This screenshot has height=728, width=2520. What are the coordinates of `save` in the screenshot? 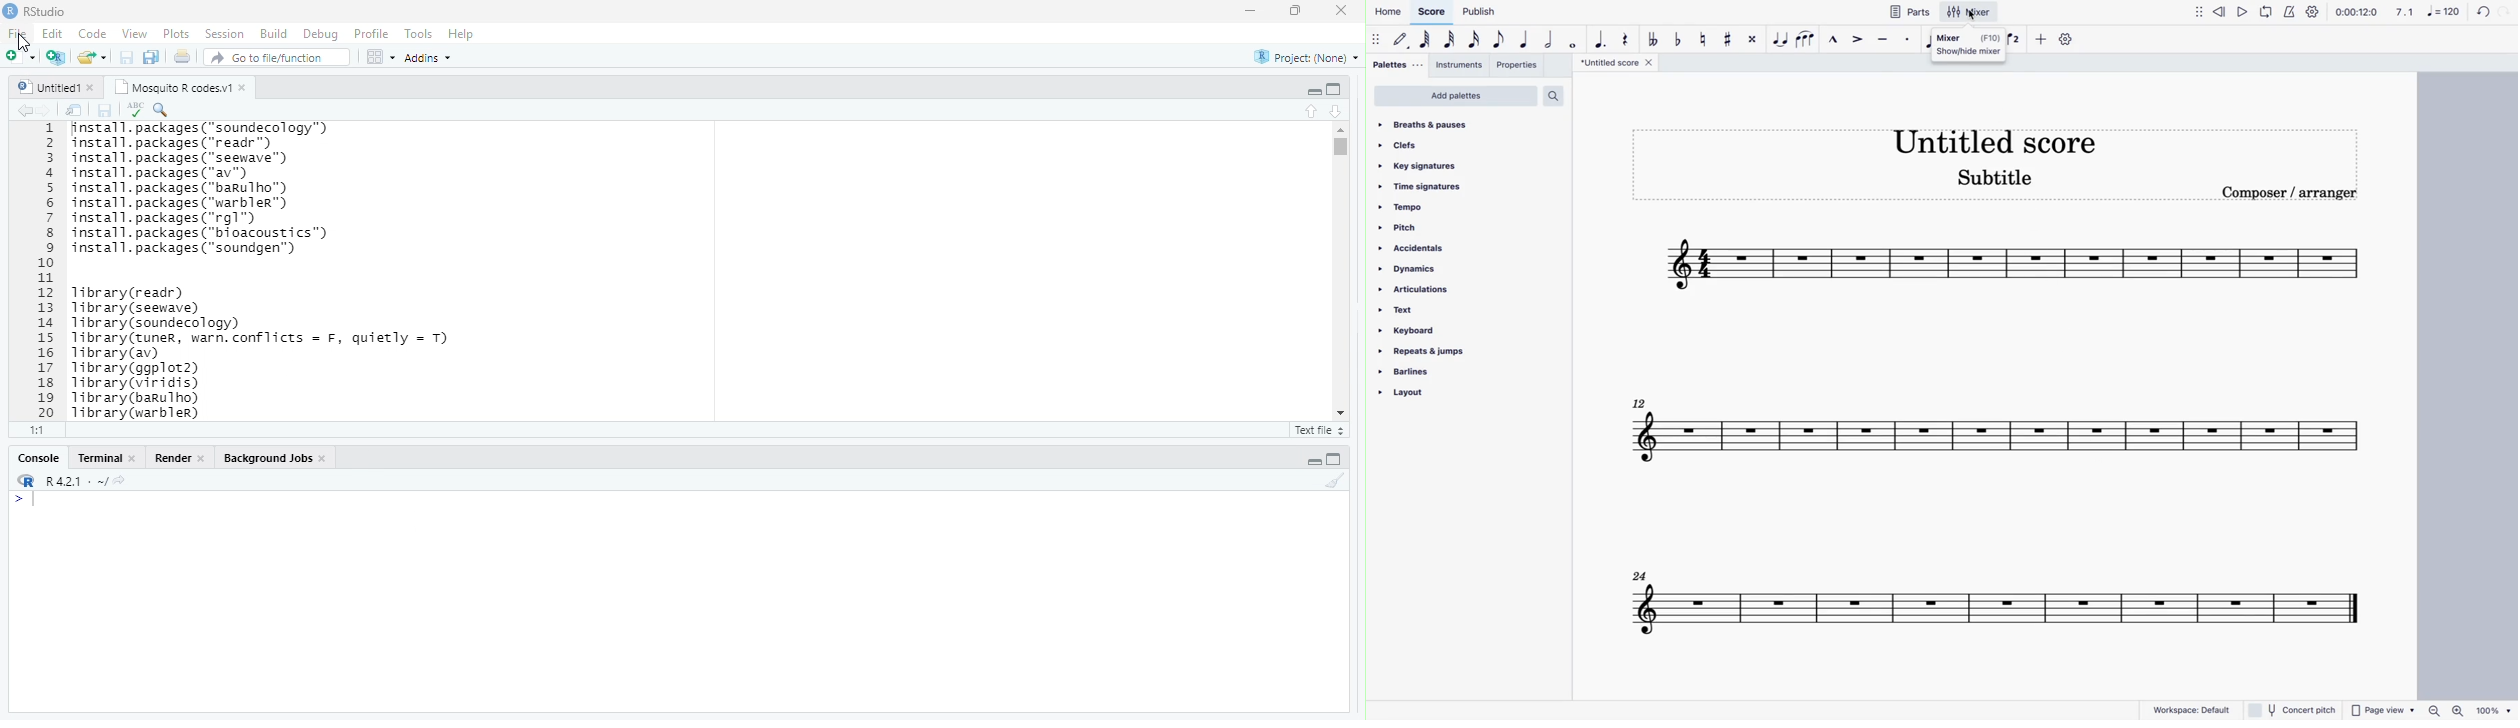 It's located at (128, 57).